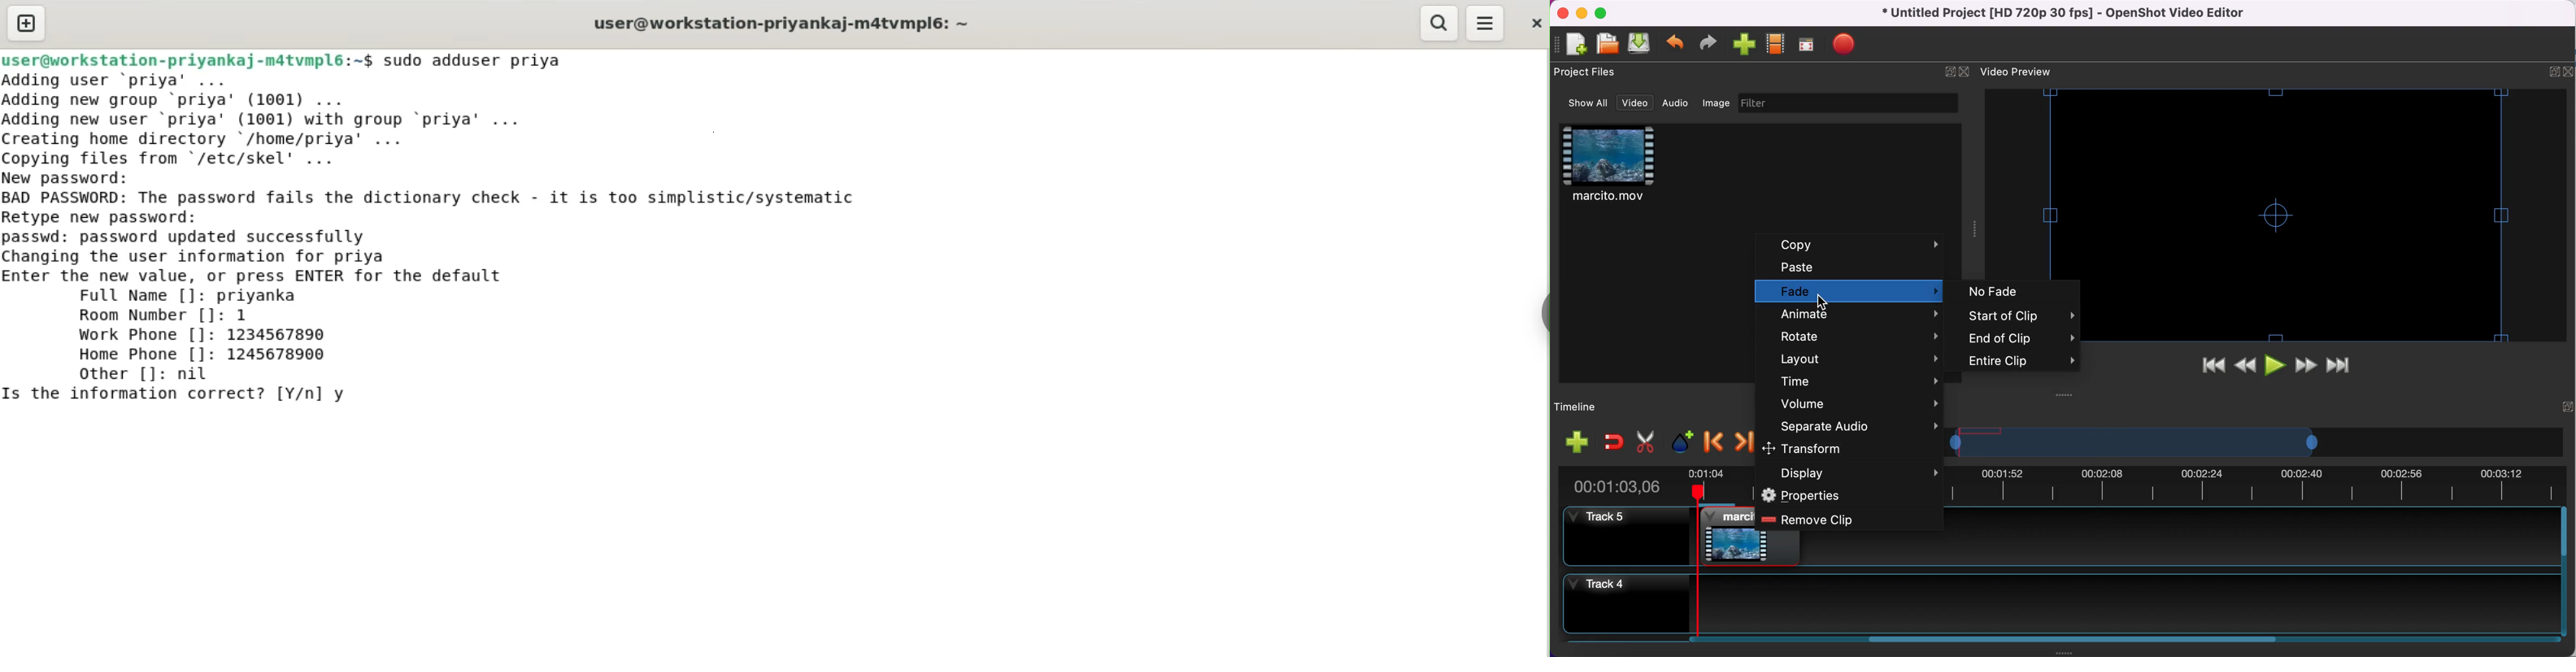 This screenshot has width=2576, height=672. Describe the element at coordinates (1807, 44) in the screenshot. I see `full screen` at that location.